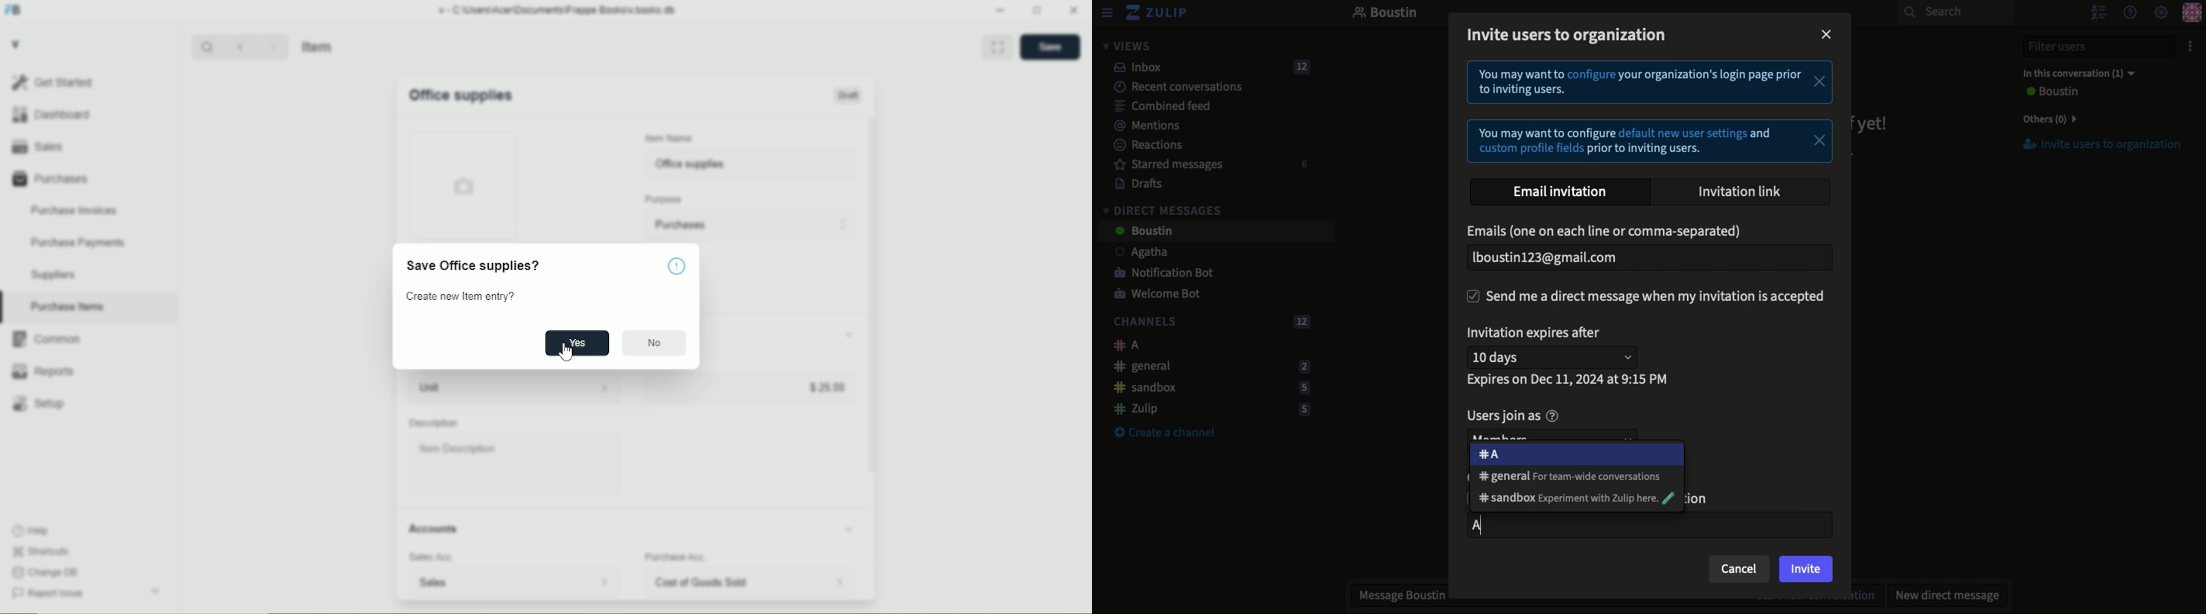  What do you see at coordinates (1739, 569) in the screenshot?
I see `Cancel` at bounding box center [1739, 569].